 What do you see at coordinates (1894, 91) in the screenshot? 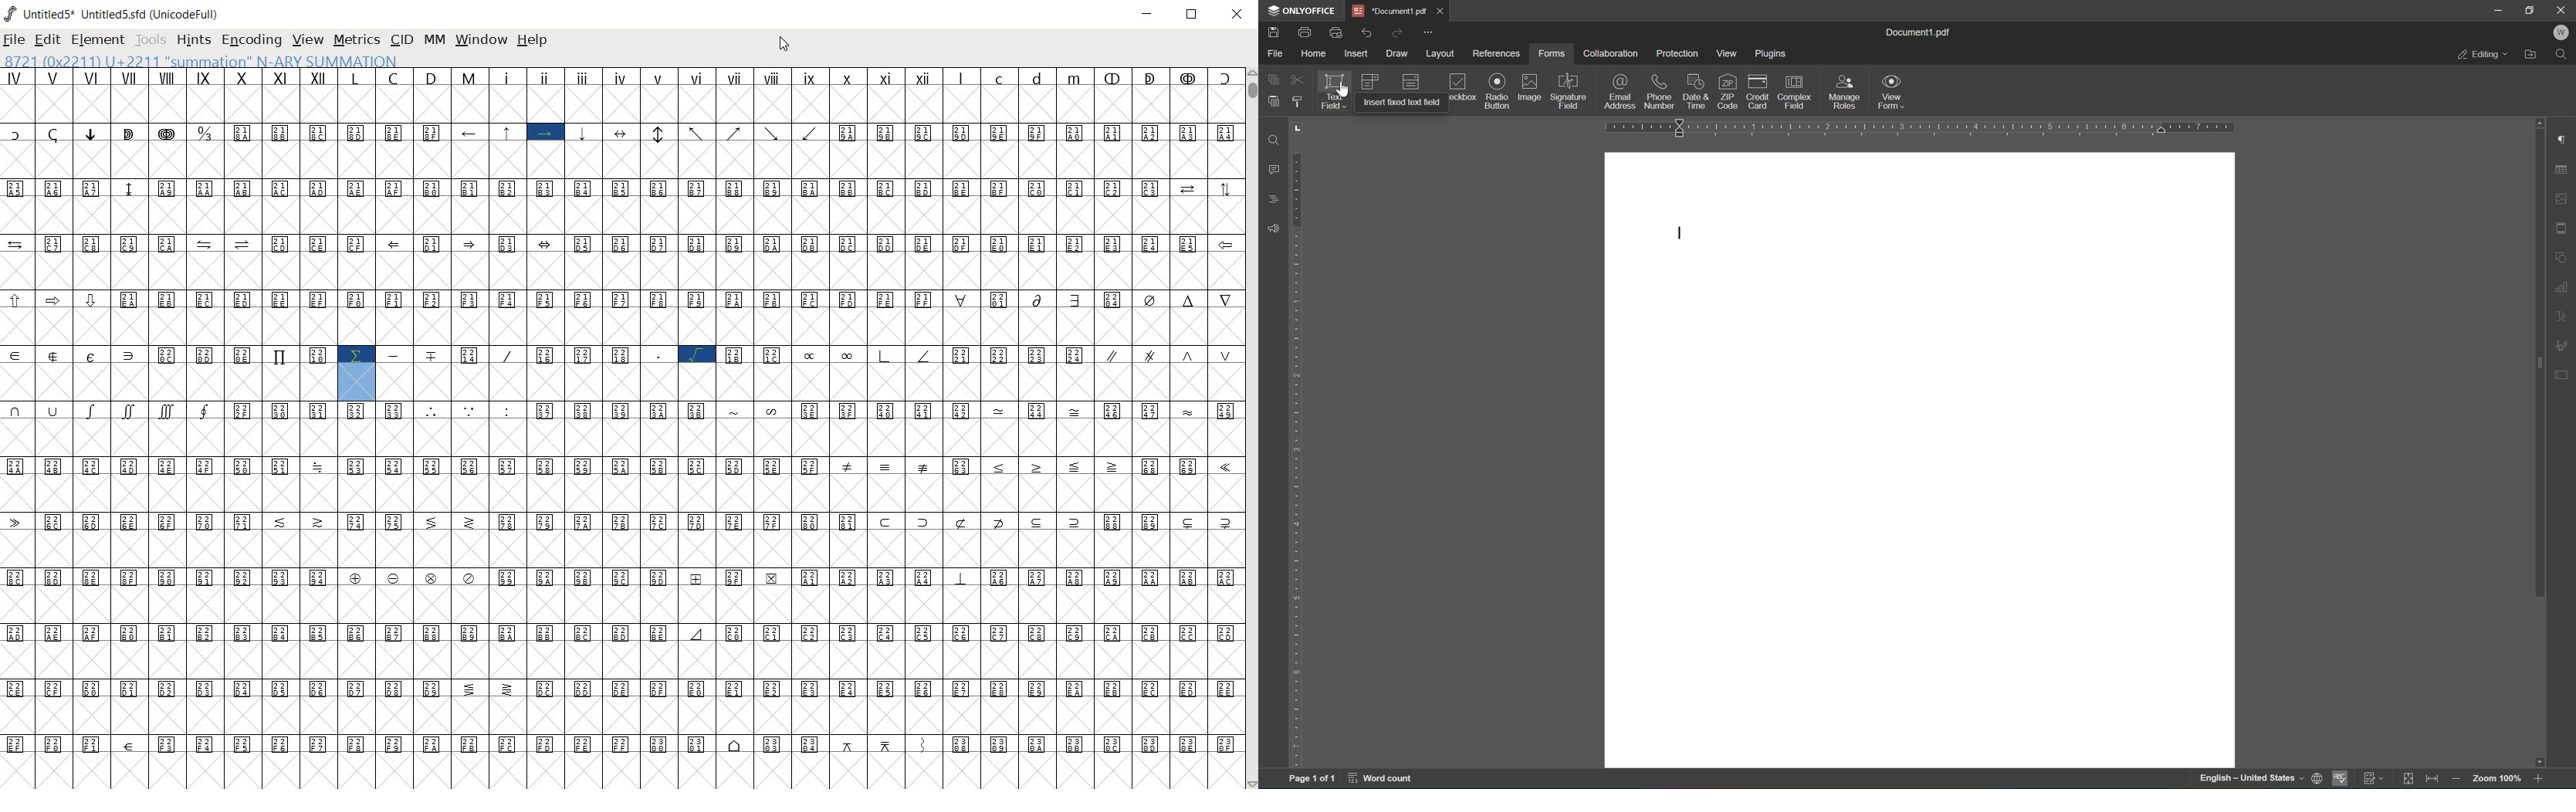
I see `view form` at bounding box center [1894, 91].